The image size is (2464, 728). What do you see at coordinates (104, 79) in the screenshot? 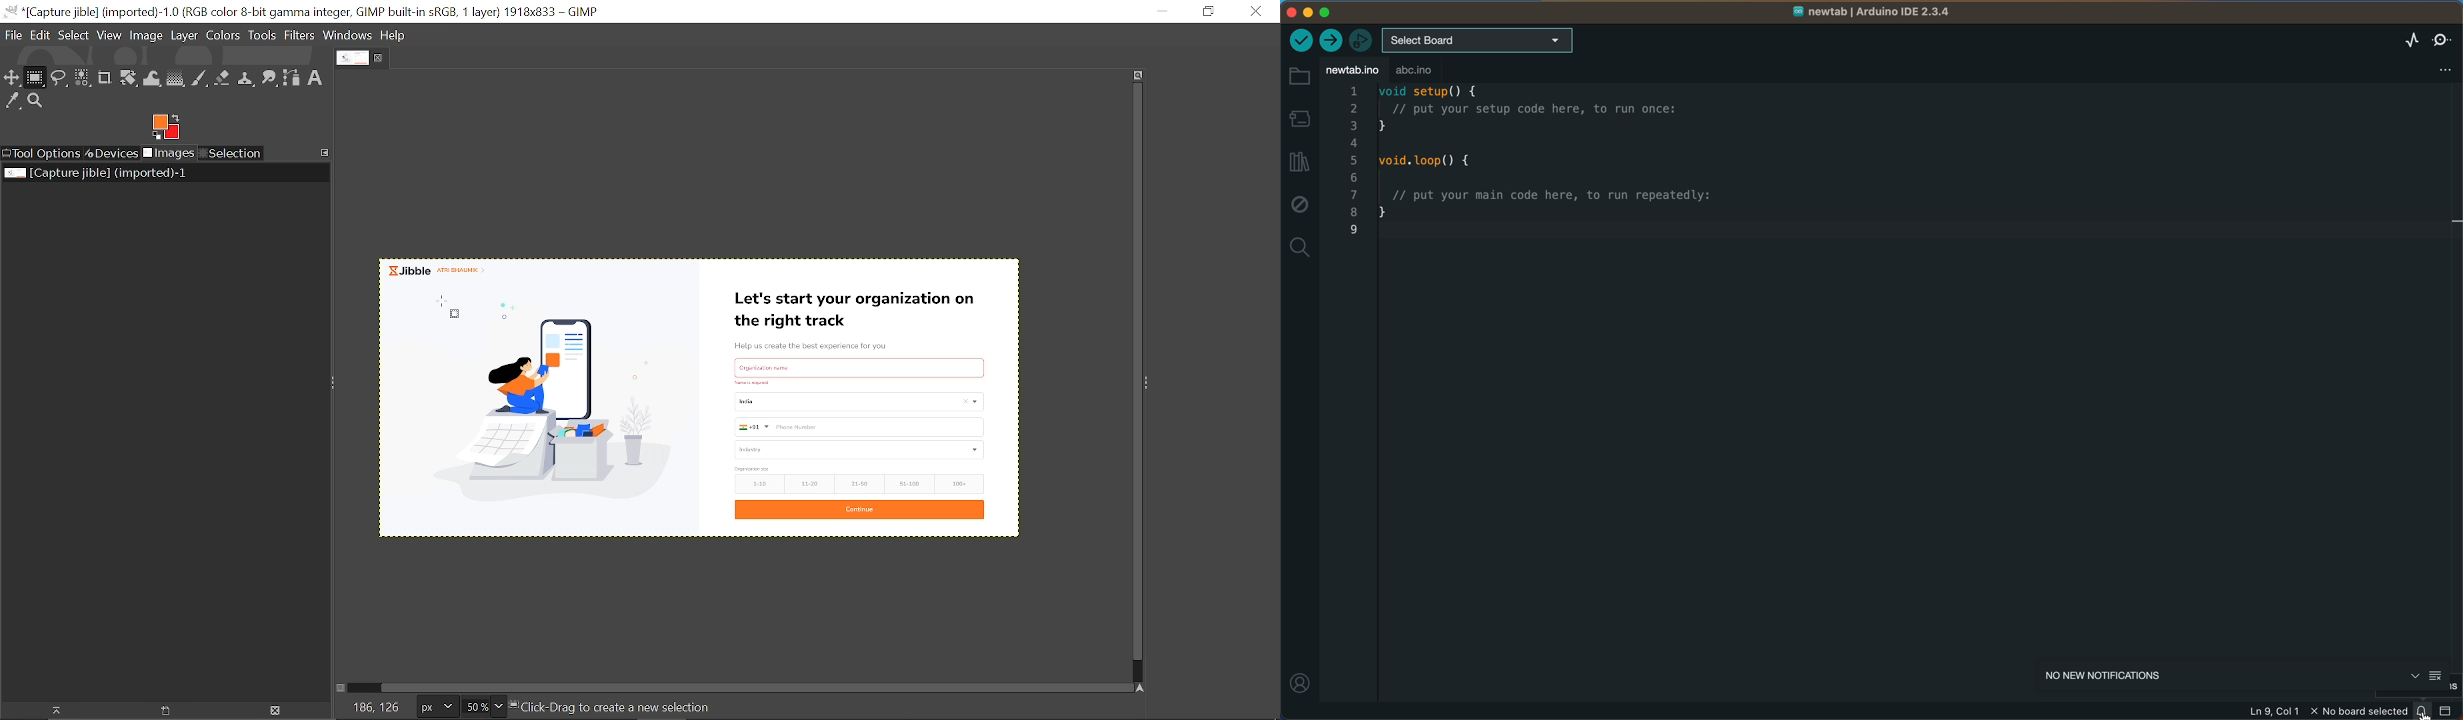
I see `Crop tool` at bounding box center [104, 79].